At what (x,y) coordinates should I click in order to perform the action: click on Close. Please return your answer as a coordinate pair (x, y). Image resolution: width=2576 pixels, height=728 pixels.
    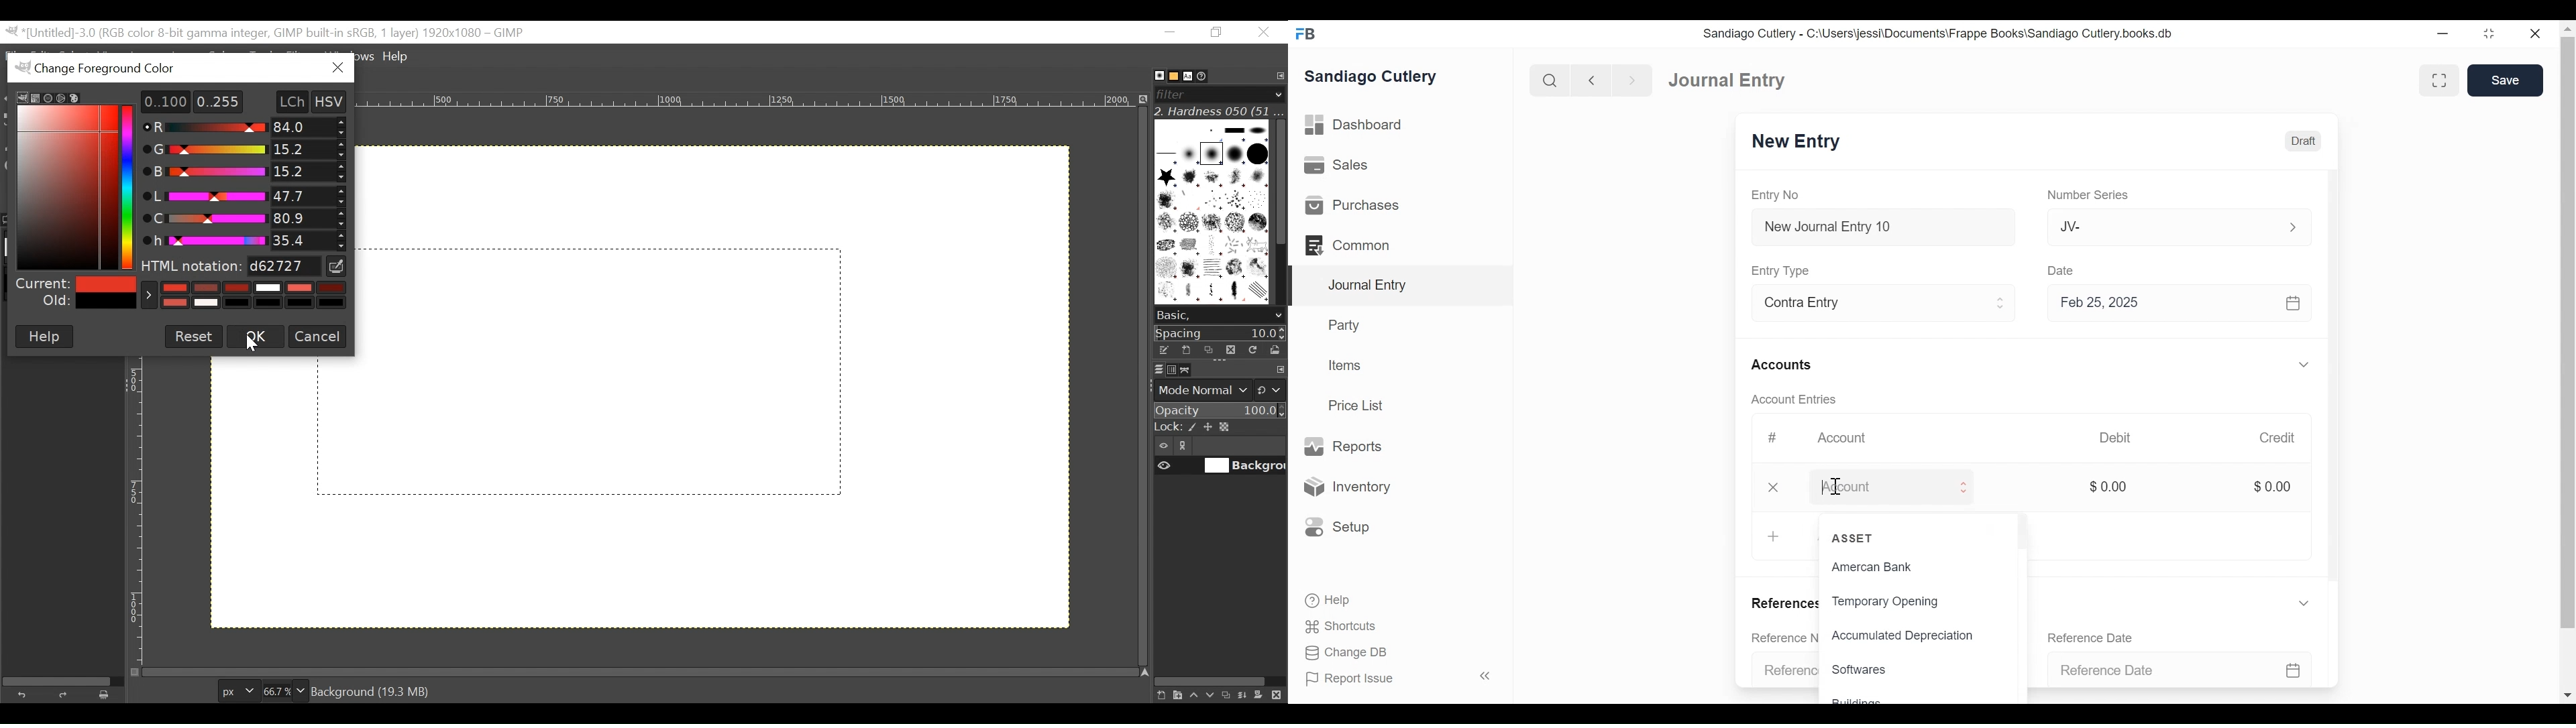
    Looking at the image, I should click on (337, 68).